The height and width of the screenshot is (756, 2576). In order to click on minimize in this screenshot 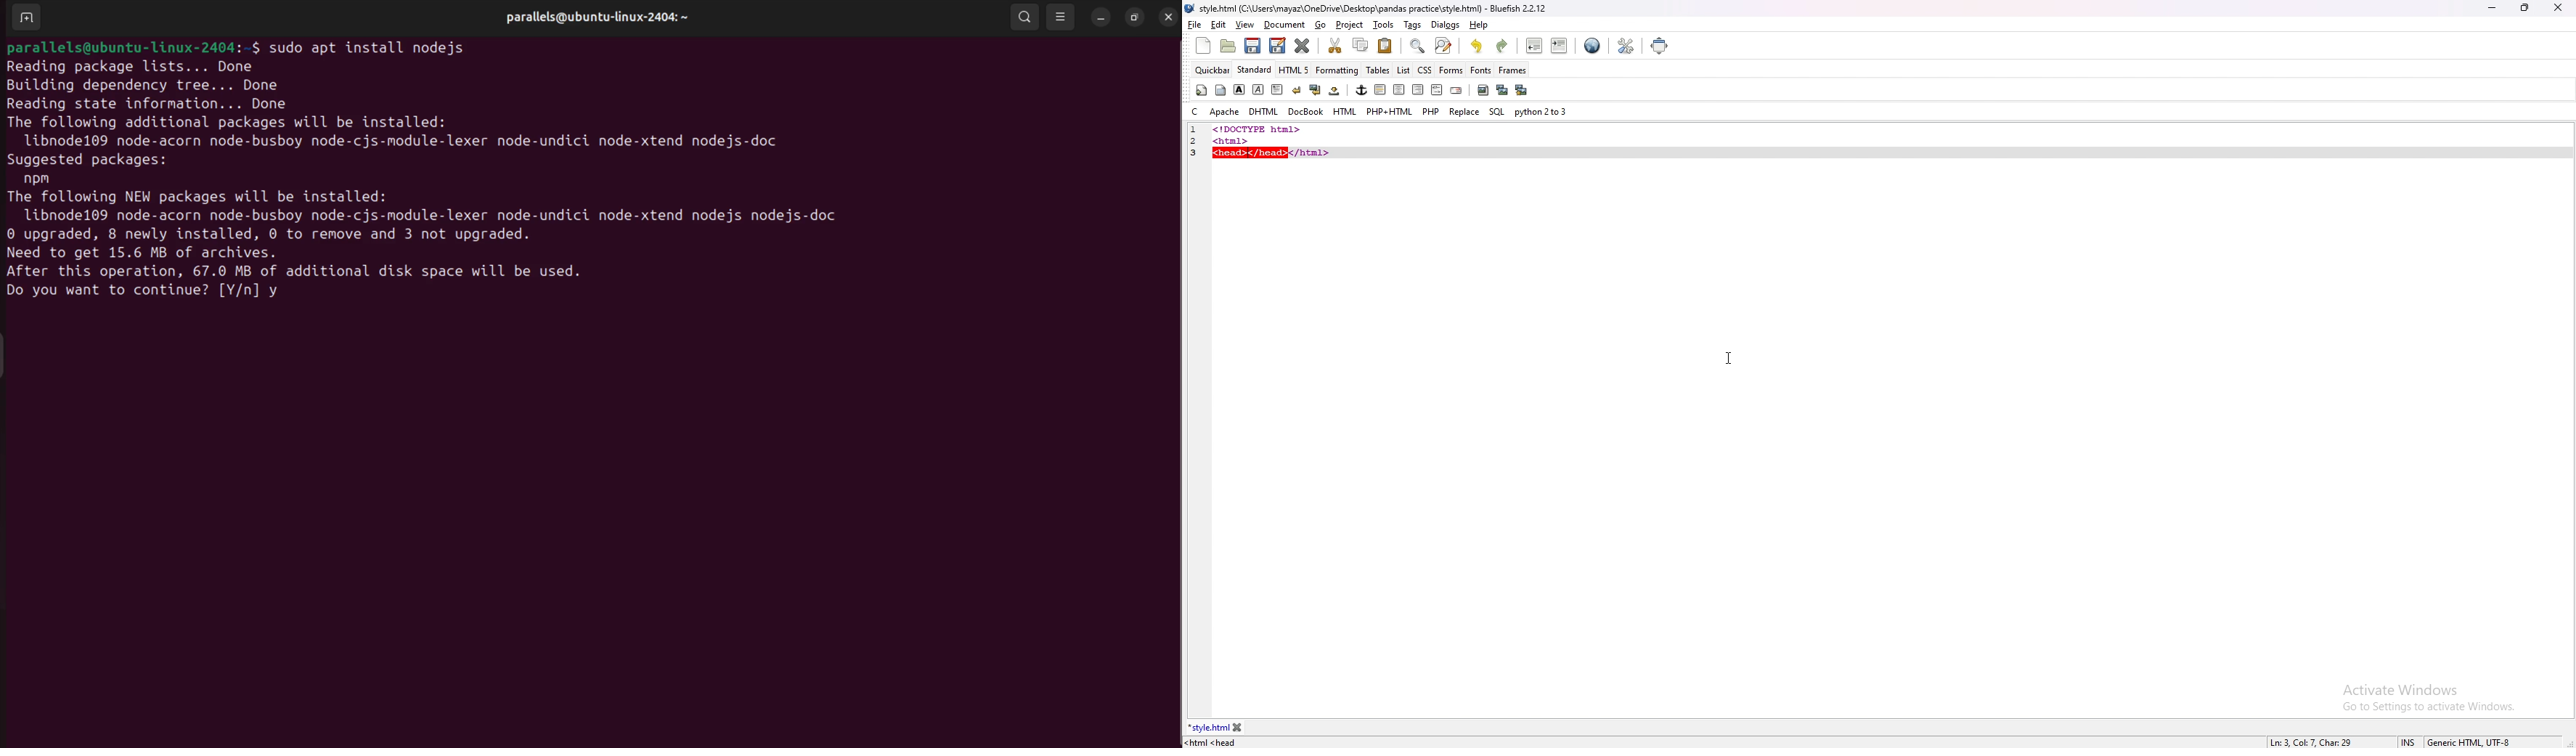, I will do `click(2492, 9)`.